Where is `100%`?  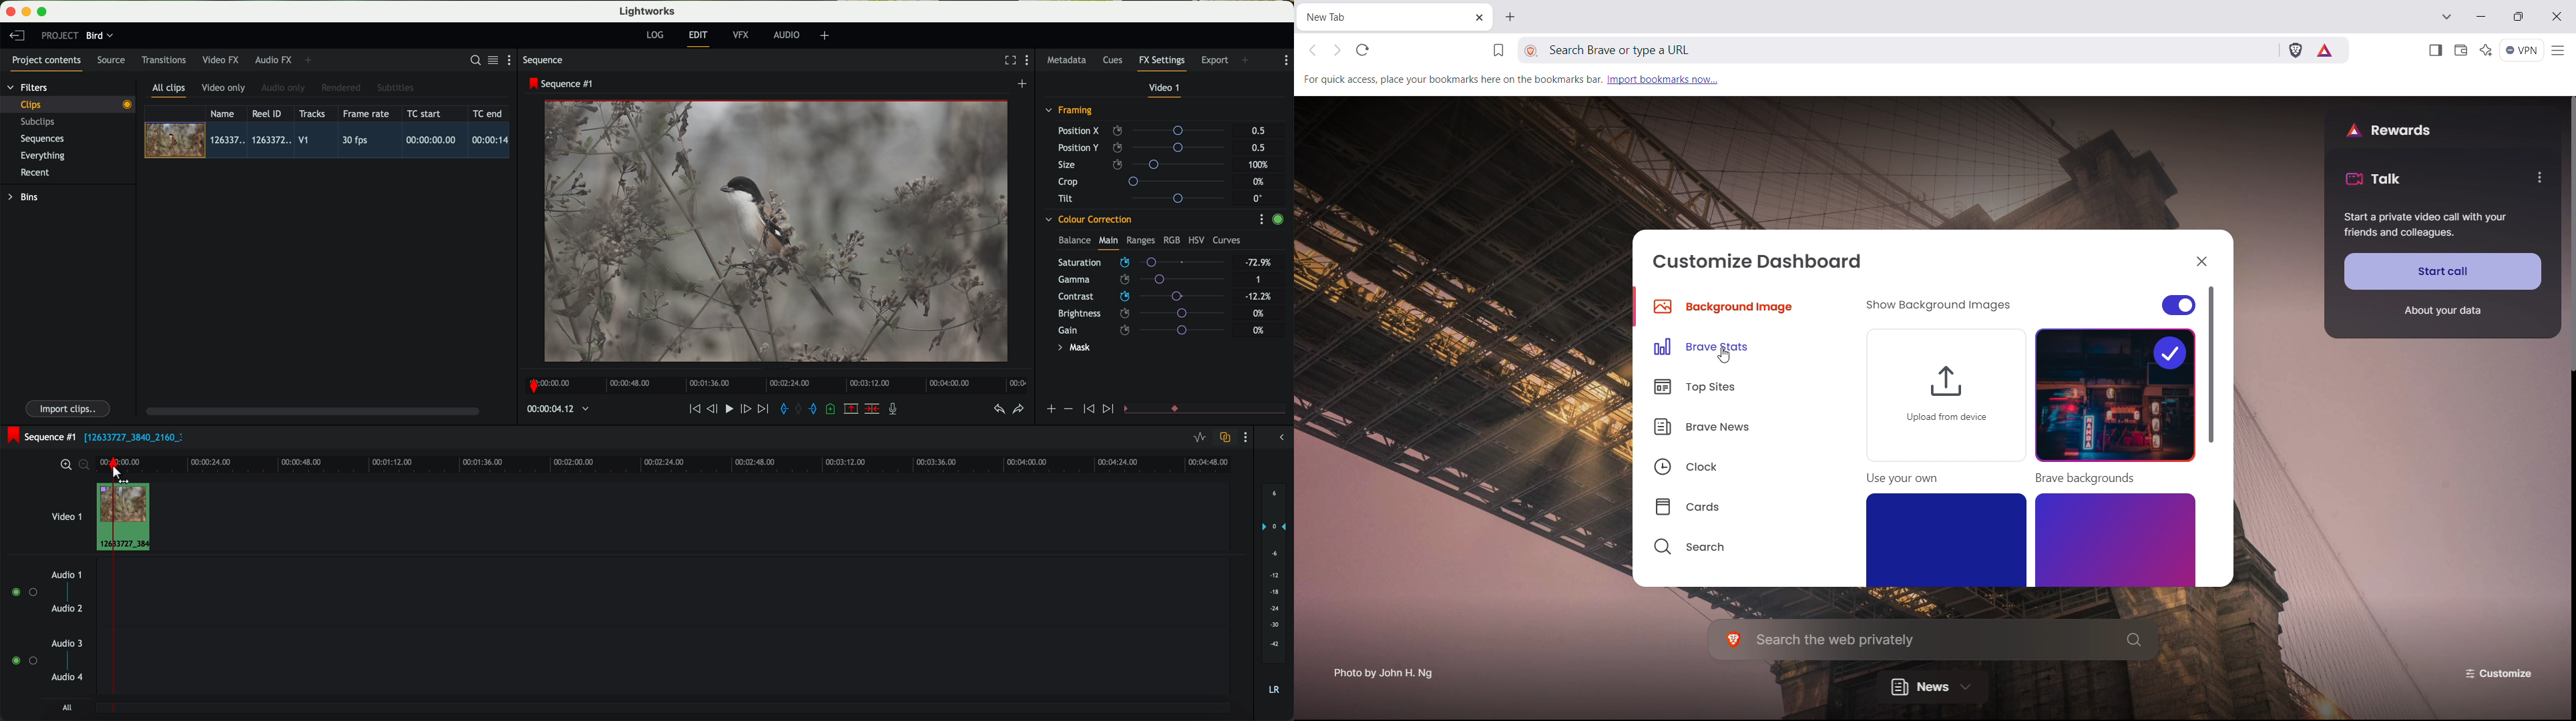 100% is located at coordinates (1261, 164).